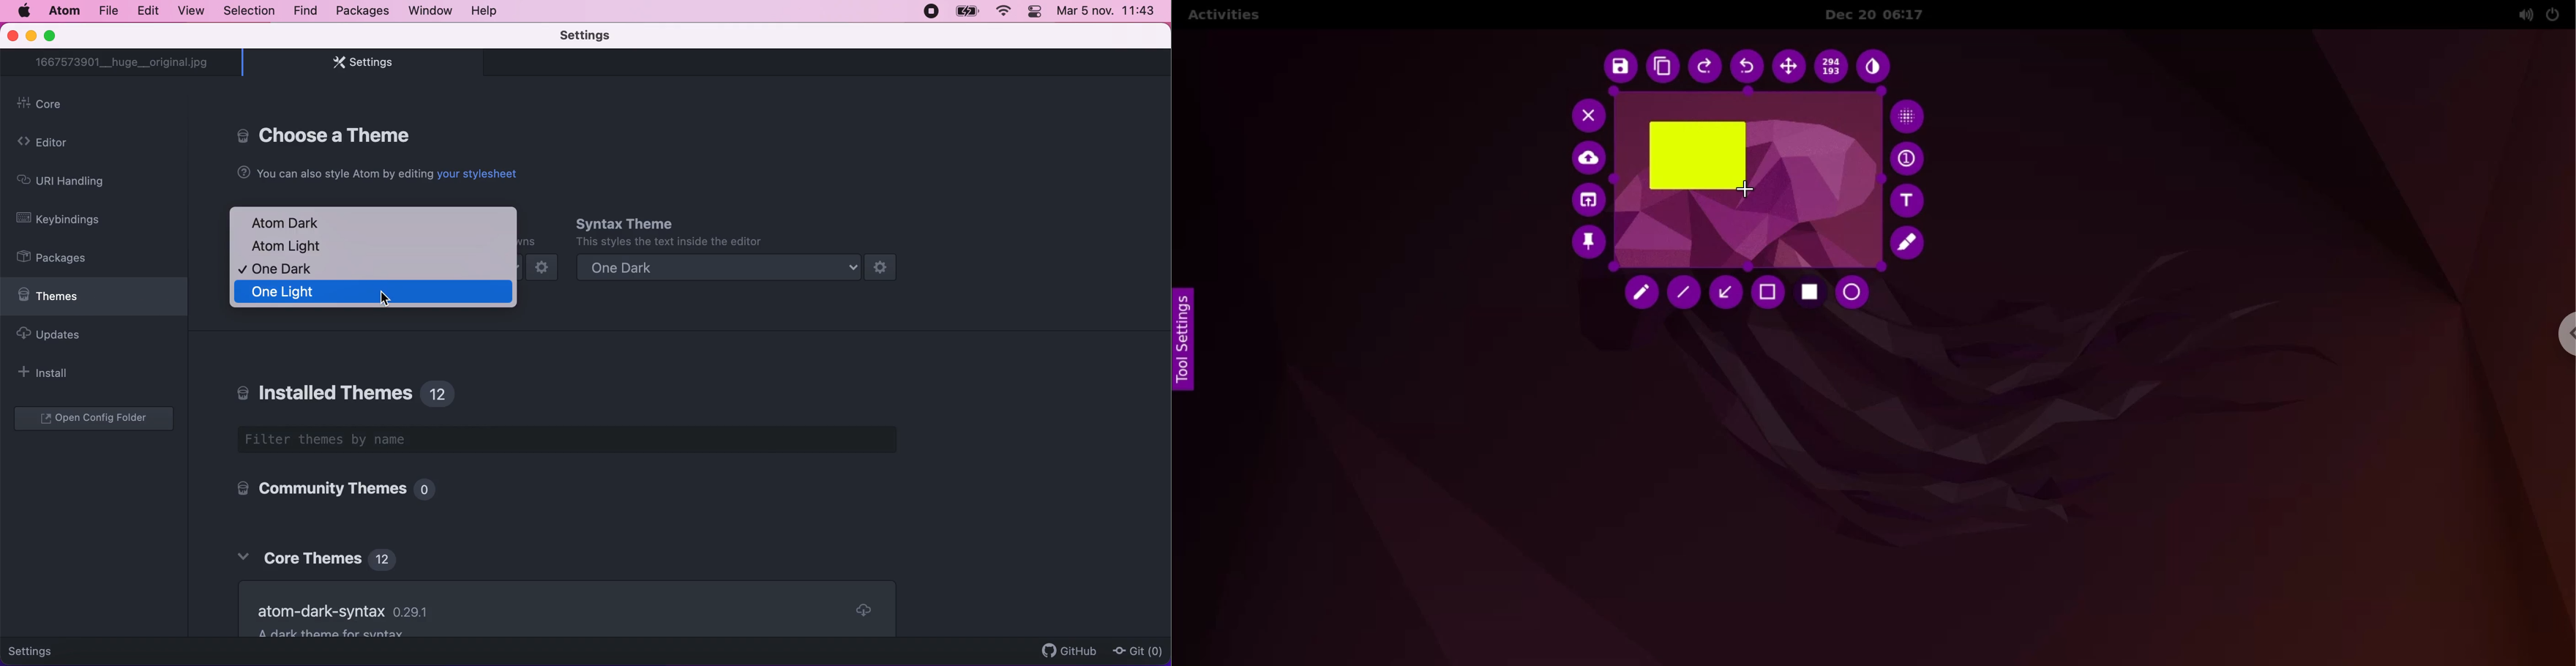 This screenshot has height=672, width=2576. I want to click on atom light, so click(290, 247).